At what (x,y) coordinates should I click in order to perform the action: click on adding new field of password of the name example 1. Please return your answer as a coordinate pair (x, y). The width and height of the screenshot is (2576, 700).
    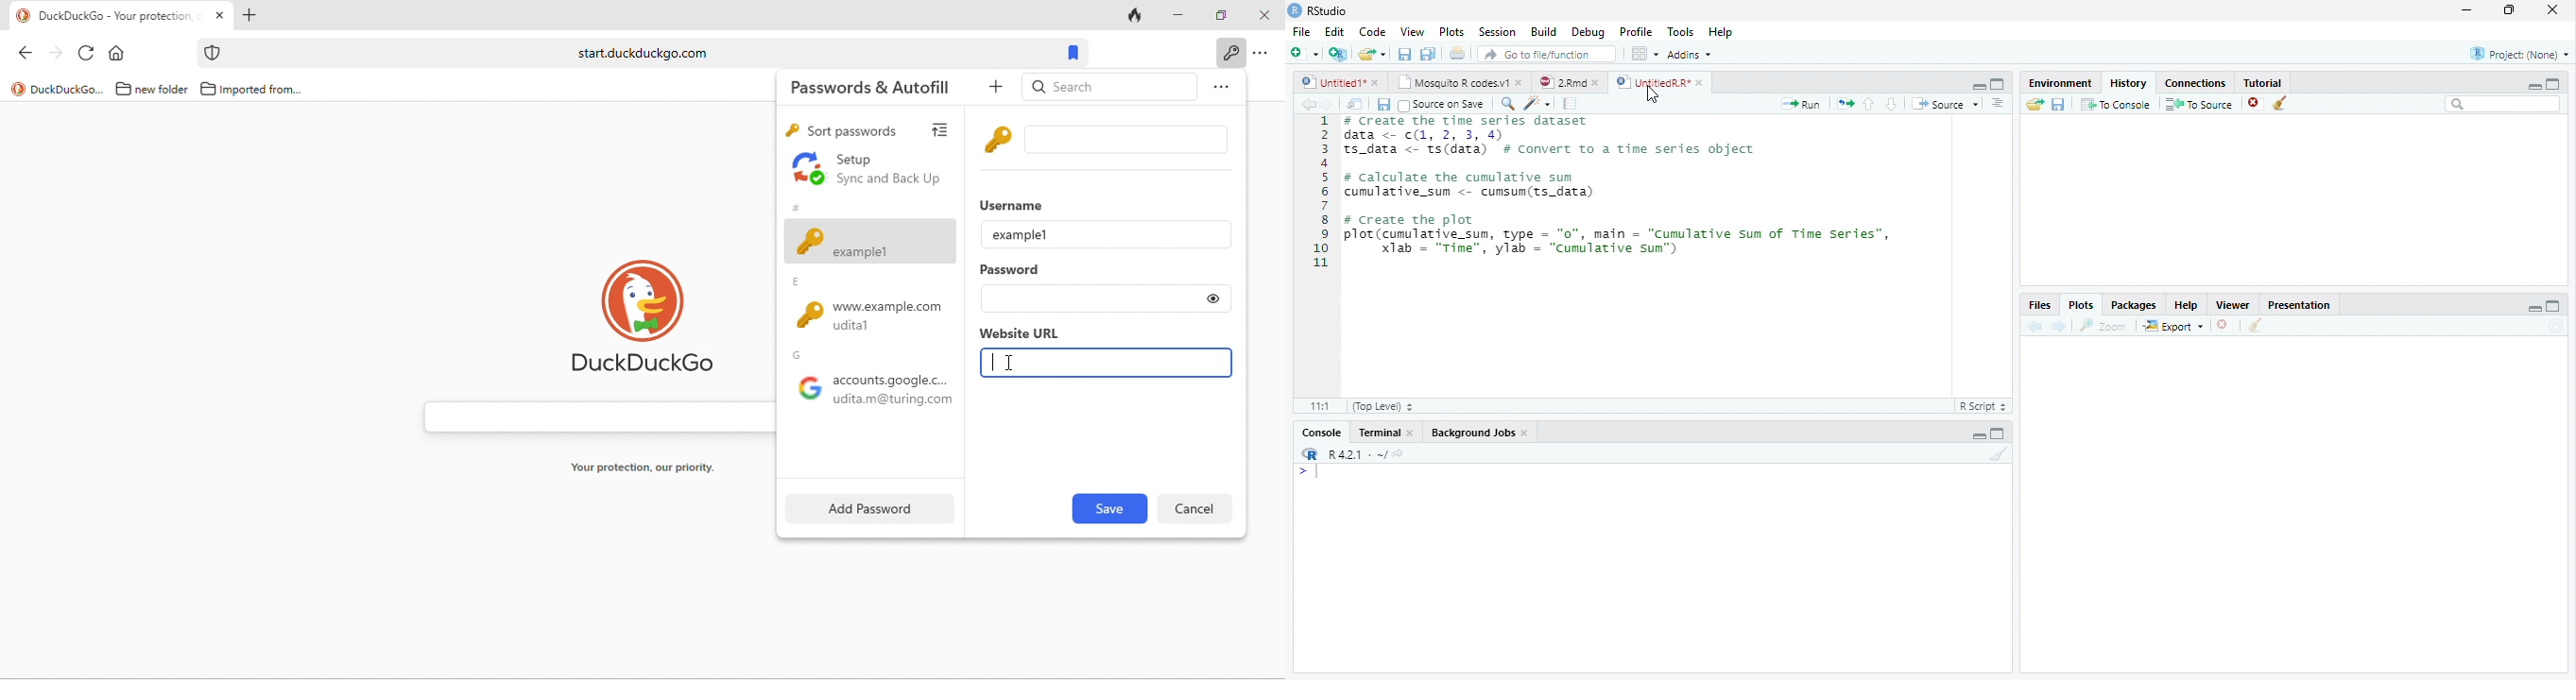
    Looking at the image, I should click on (871, 241).